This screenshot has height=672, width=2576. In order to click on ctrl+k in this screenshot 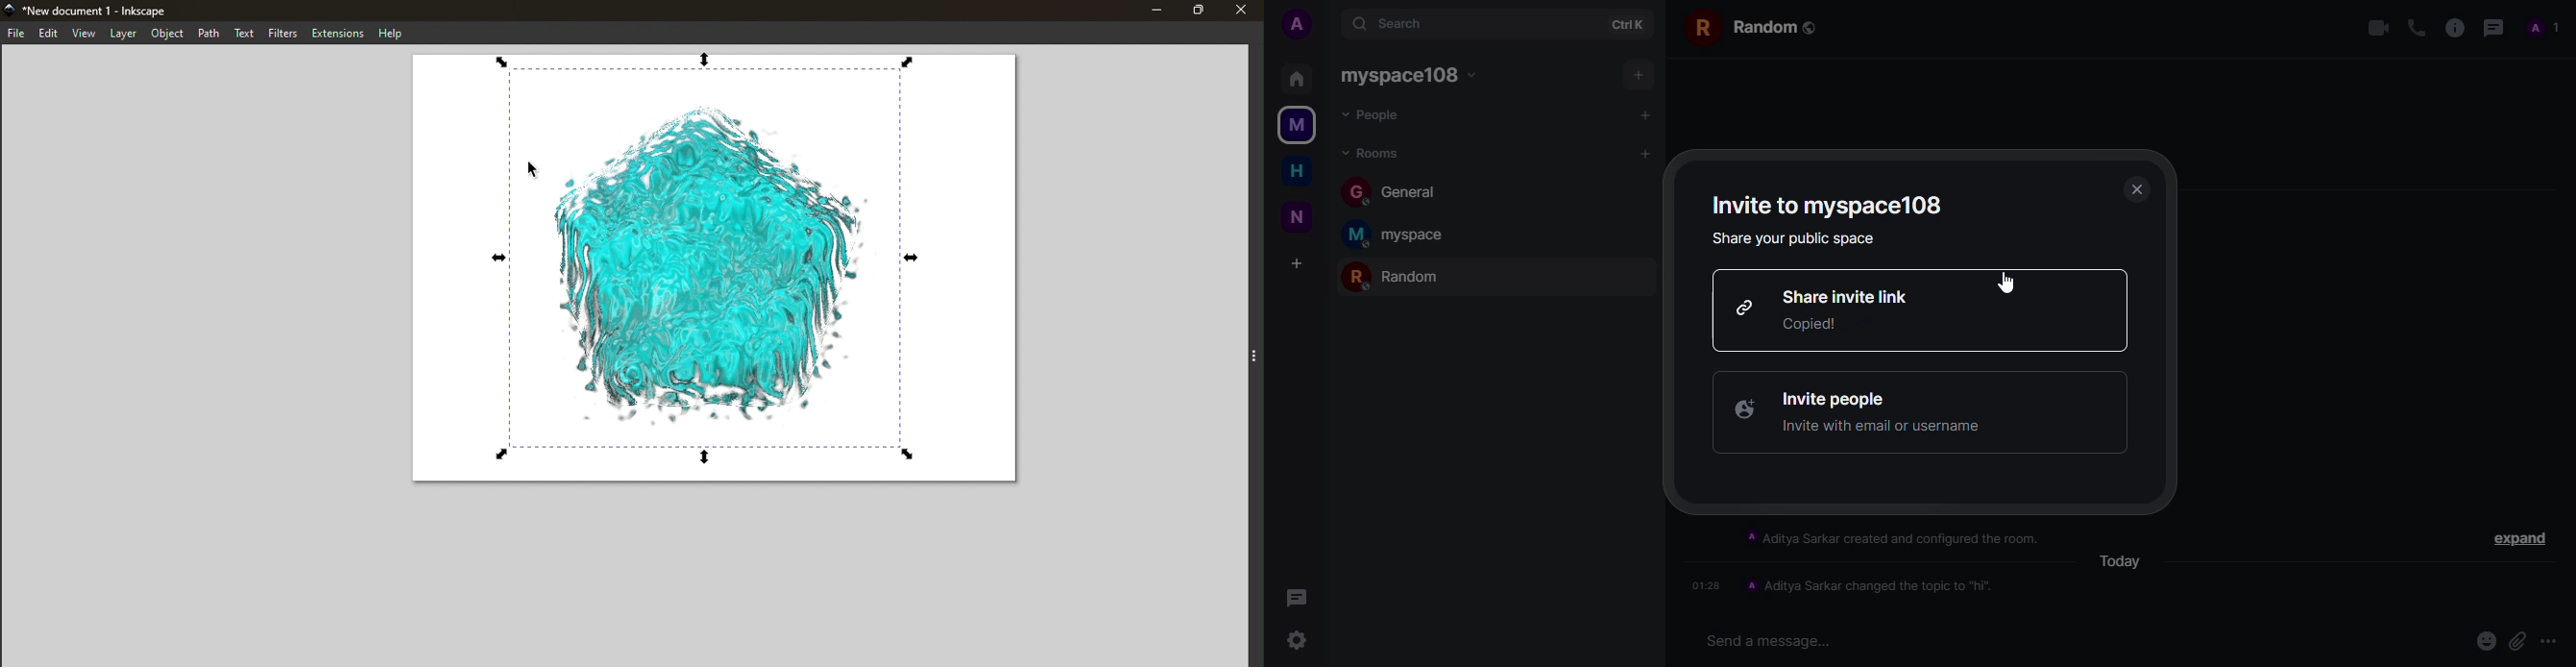, I will do `click(1630, 23)`.